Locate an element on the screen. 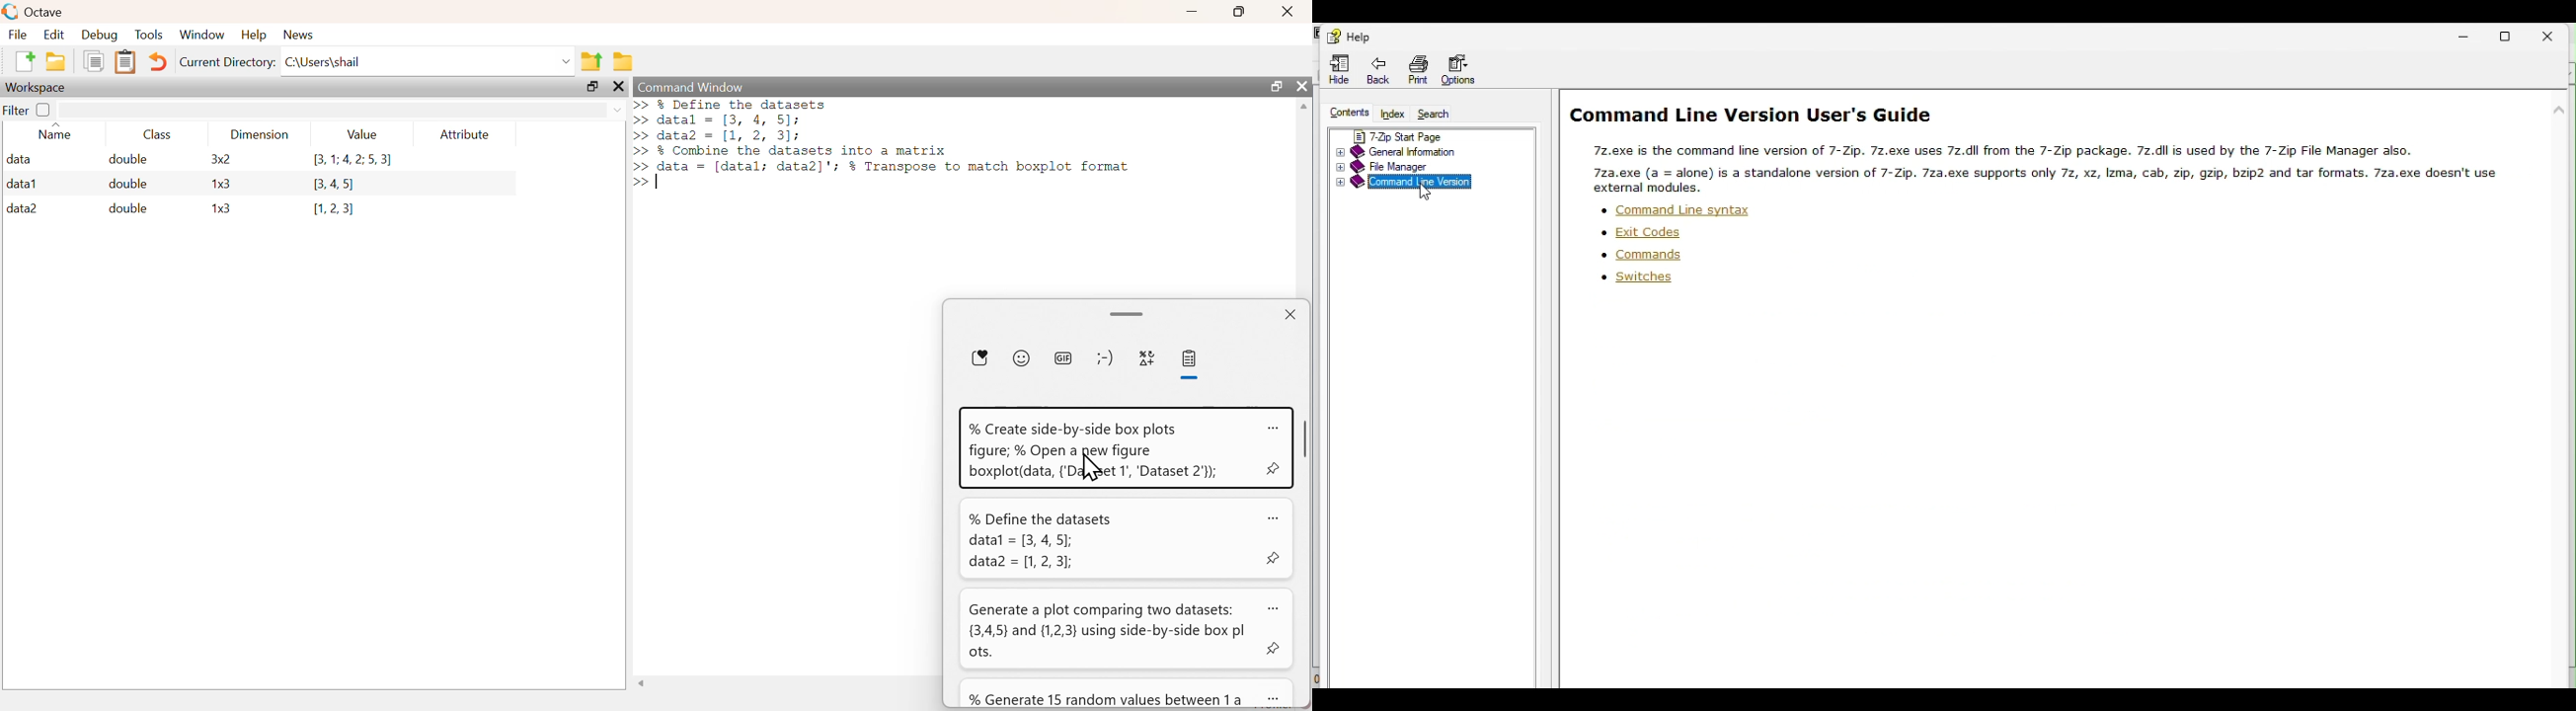 Image resolution: width=2576 pixels, height=728 pixels. double is located at coordinates (126, 159).